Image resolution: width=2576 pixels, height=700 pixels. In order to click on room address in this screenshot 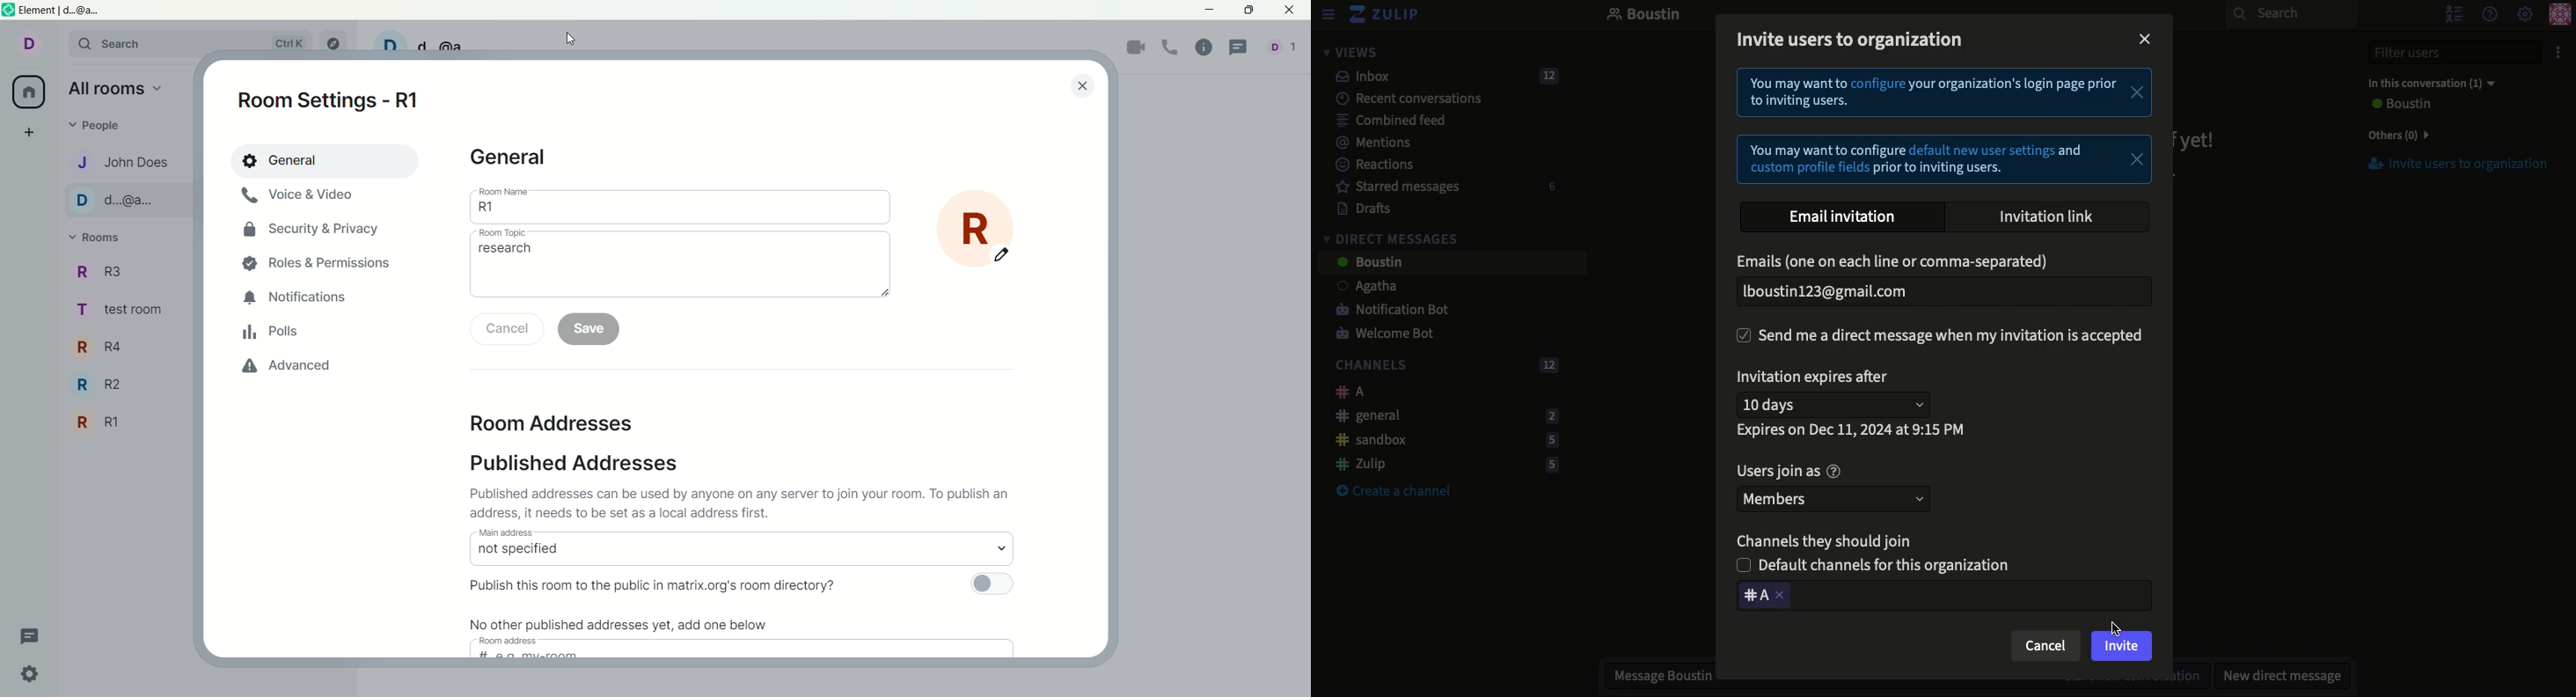, I will do `click(514, 642)`.